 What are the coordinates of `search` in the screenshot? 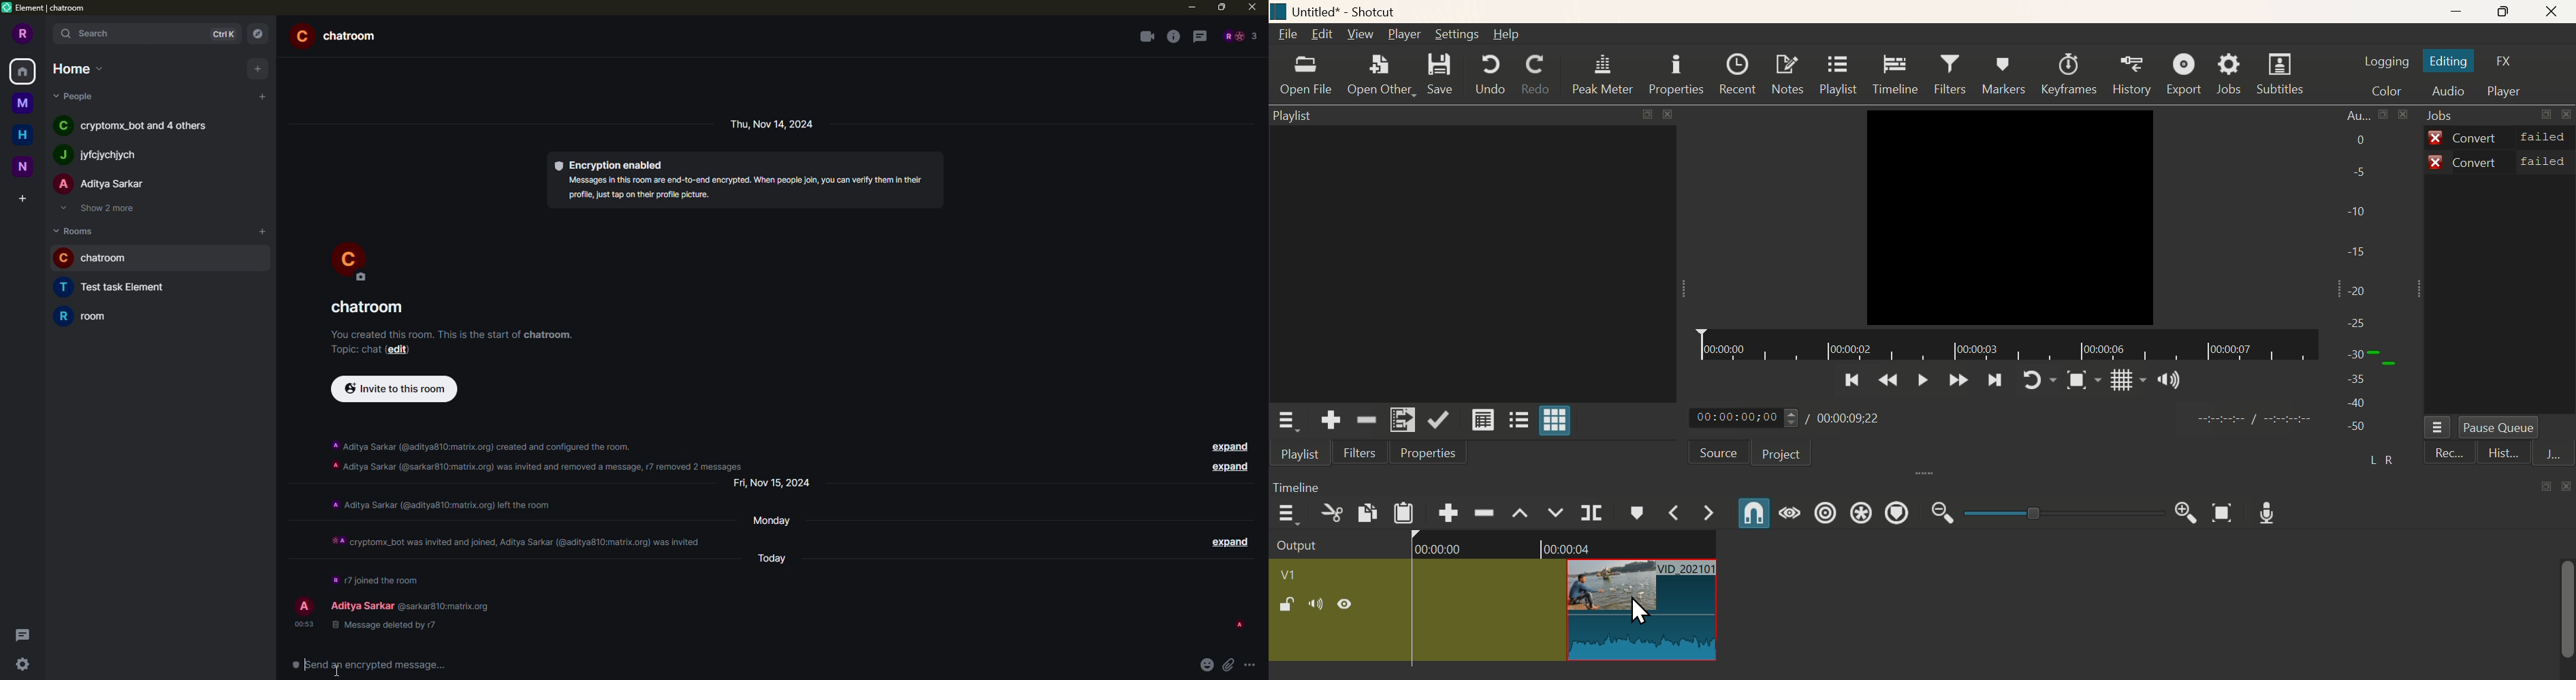 It's located at (87, 34).